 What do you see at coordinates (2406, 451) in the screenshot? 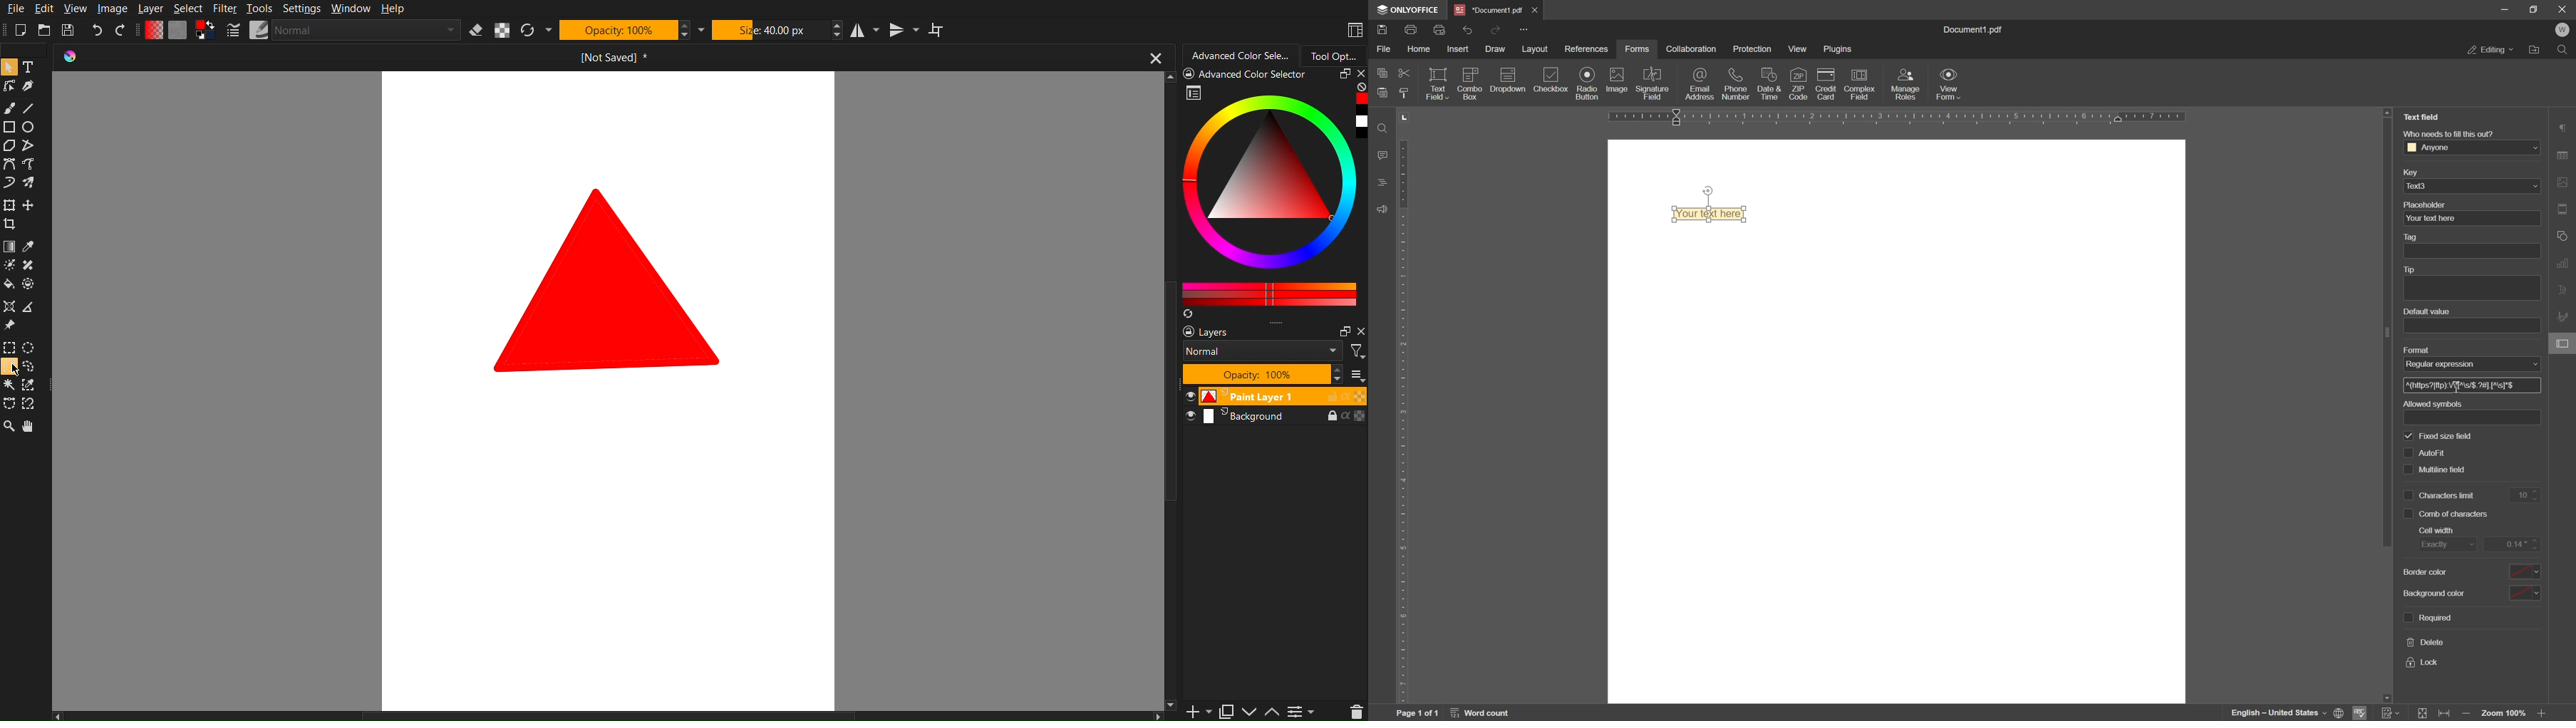
I see `checkbox` at bounding box center [2406, 451].